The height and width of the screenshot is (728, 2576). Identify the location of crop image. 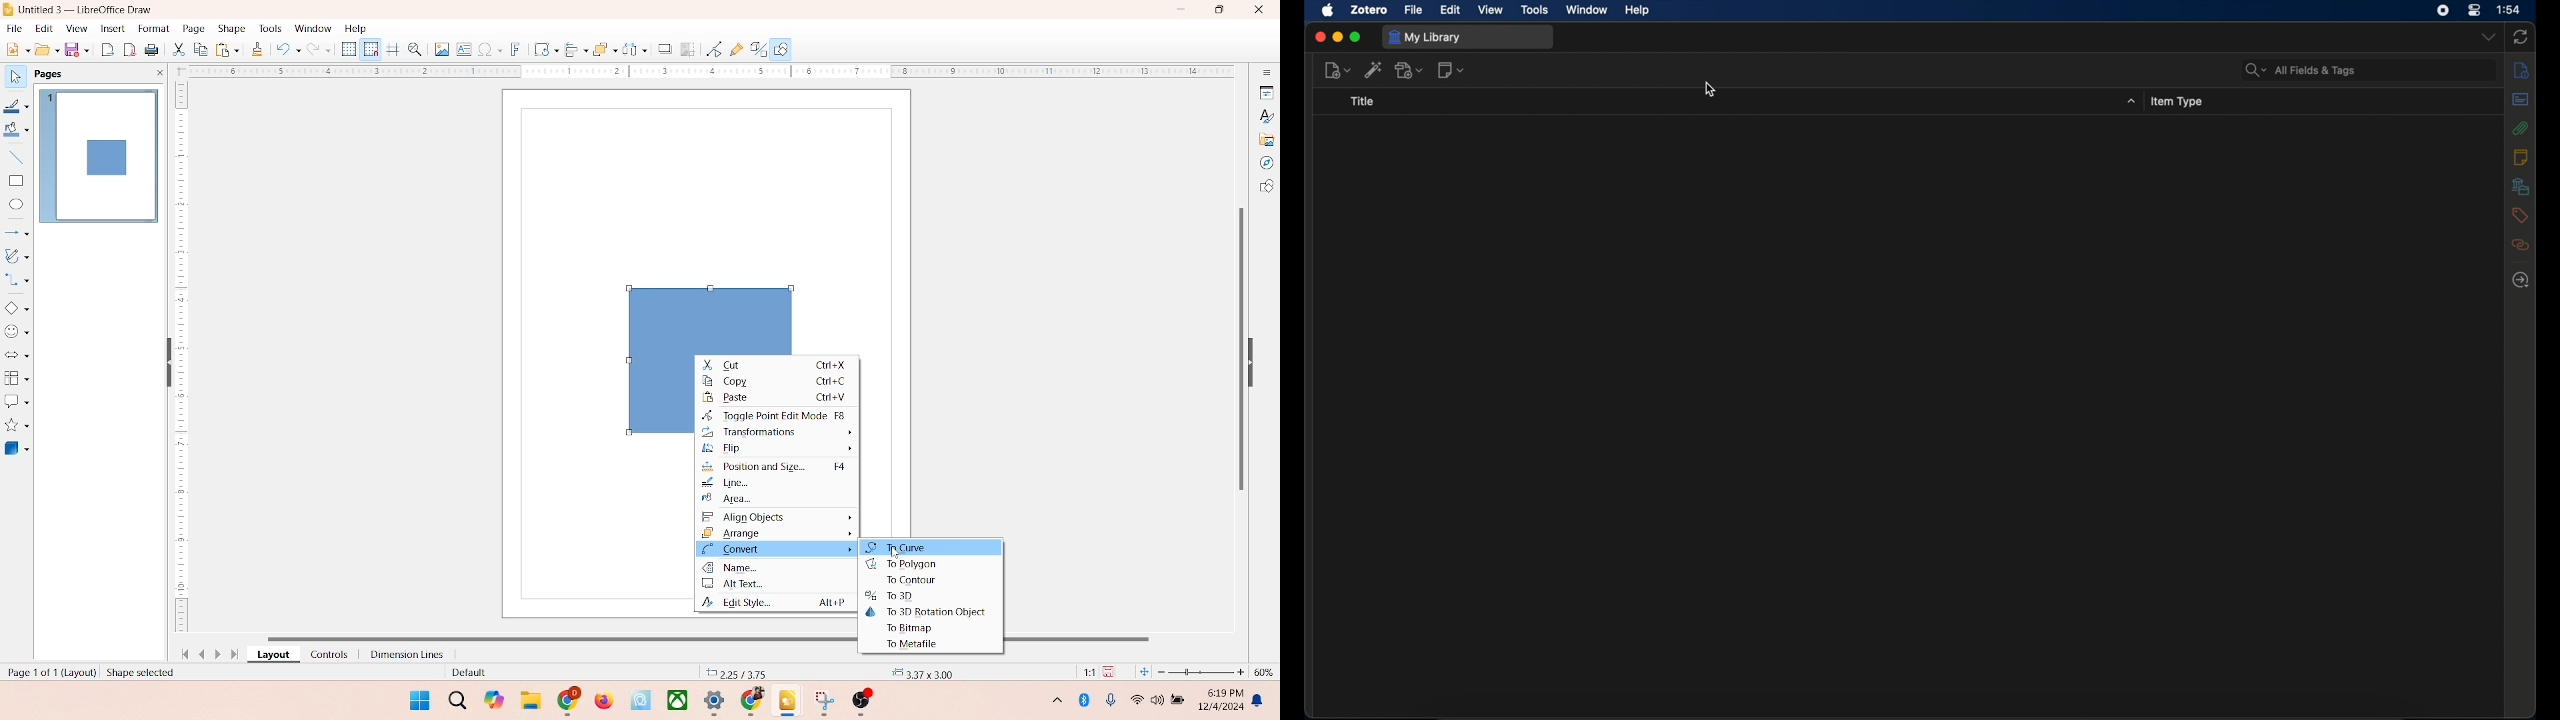
(688, 49).